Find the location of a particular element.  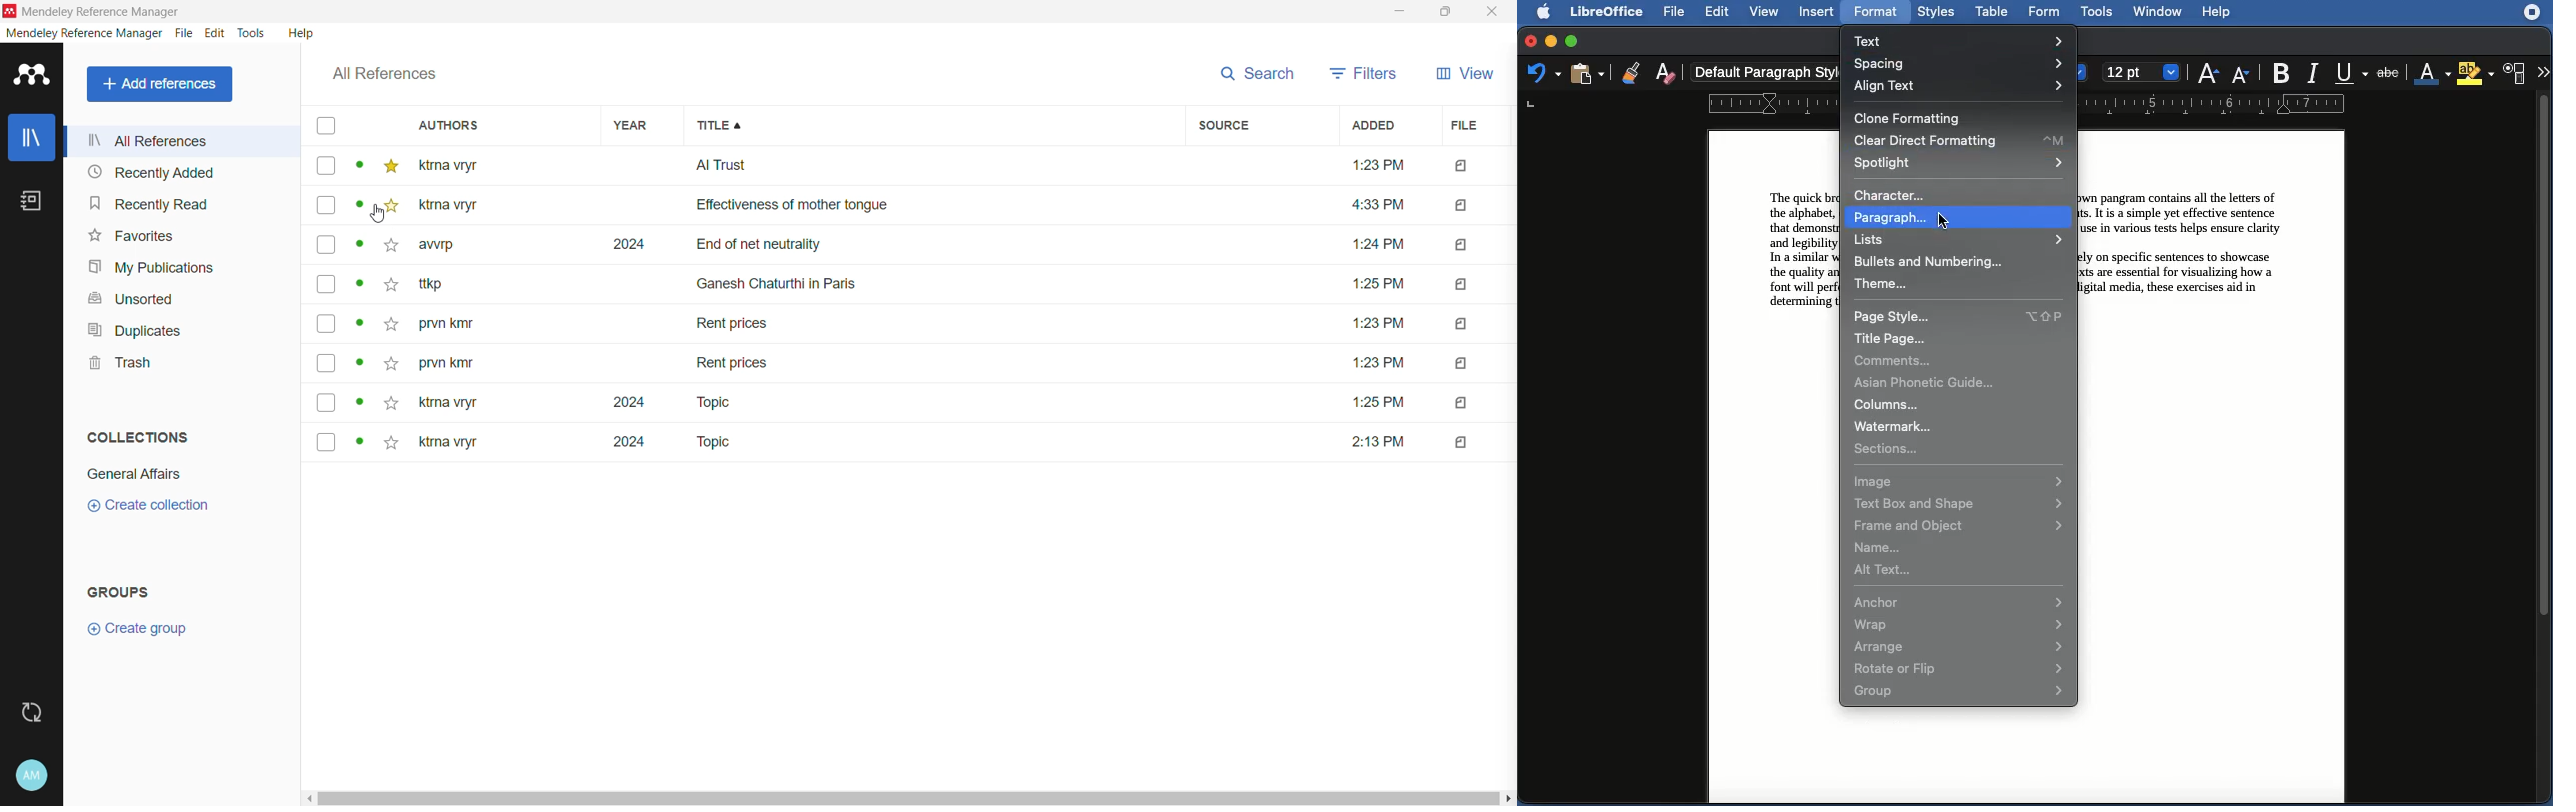

Theme is located at coordinates (1888, 283).